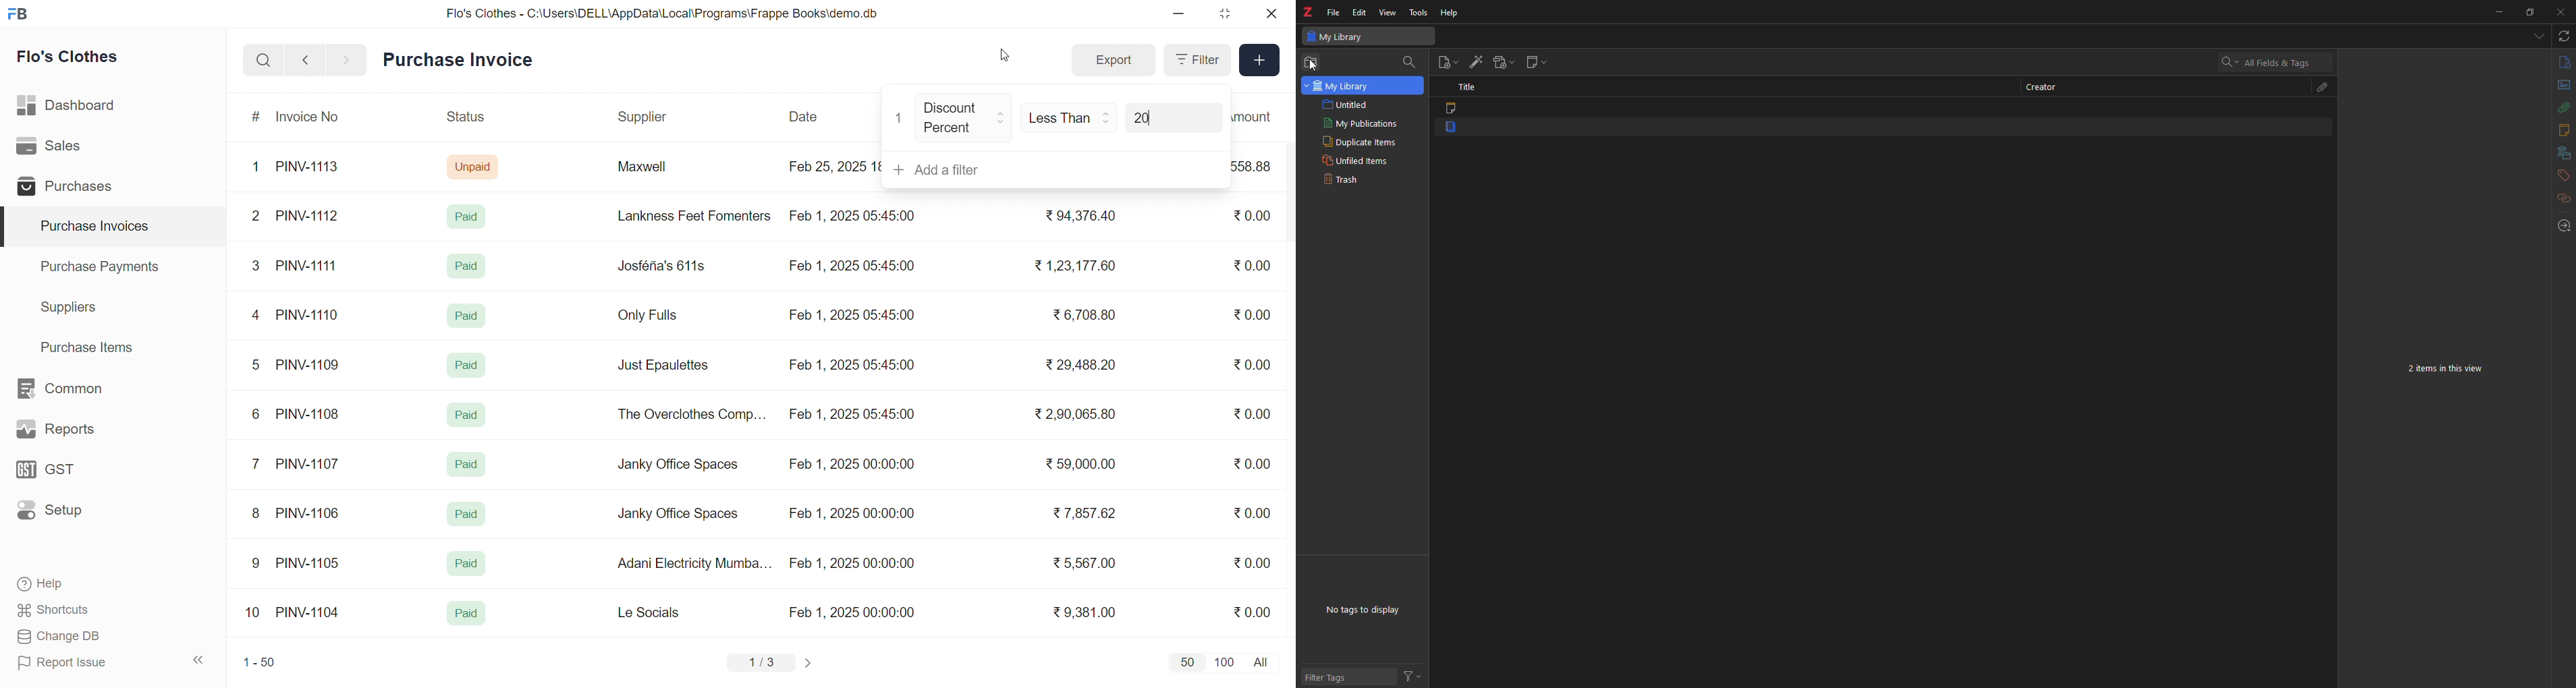 This screenshot has height=700, width=2576. What do you see at coordinates (310, 464) in the screenshot?
I see `PINV-1107` at bounding box center [310, 464].